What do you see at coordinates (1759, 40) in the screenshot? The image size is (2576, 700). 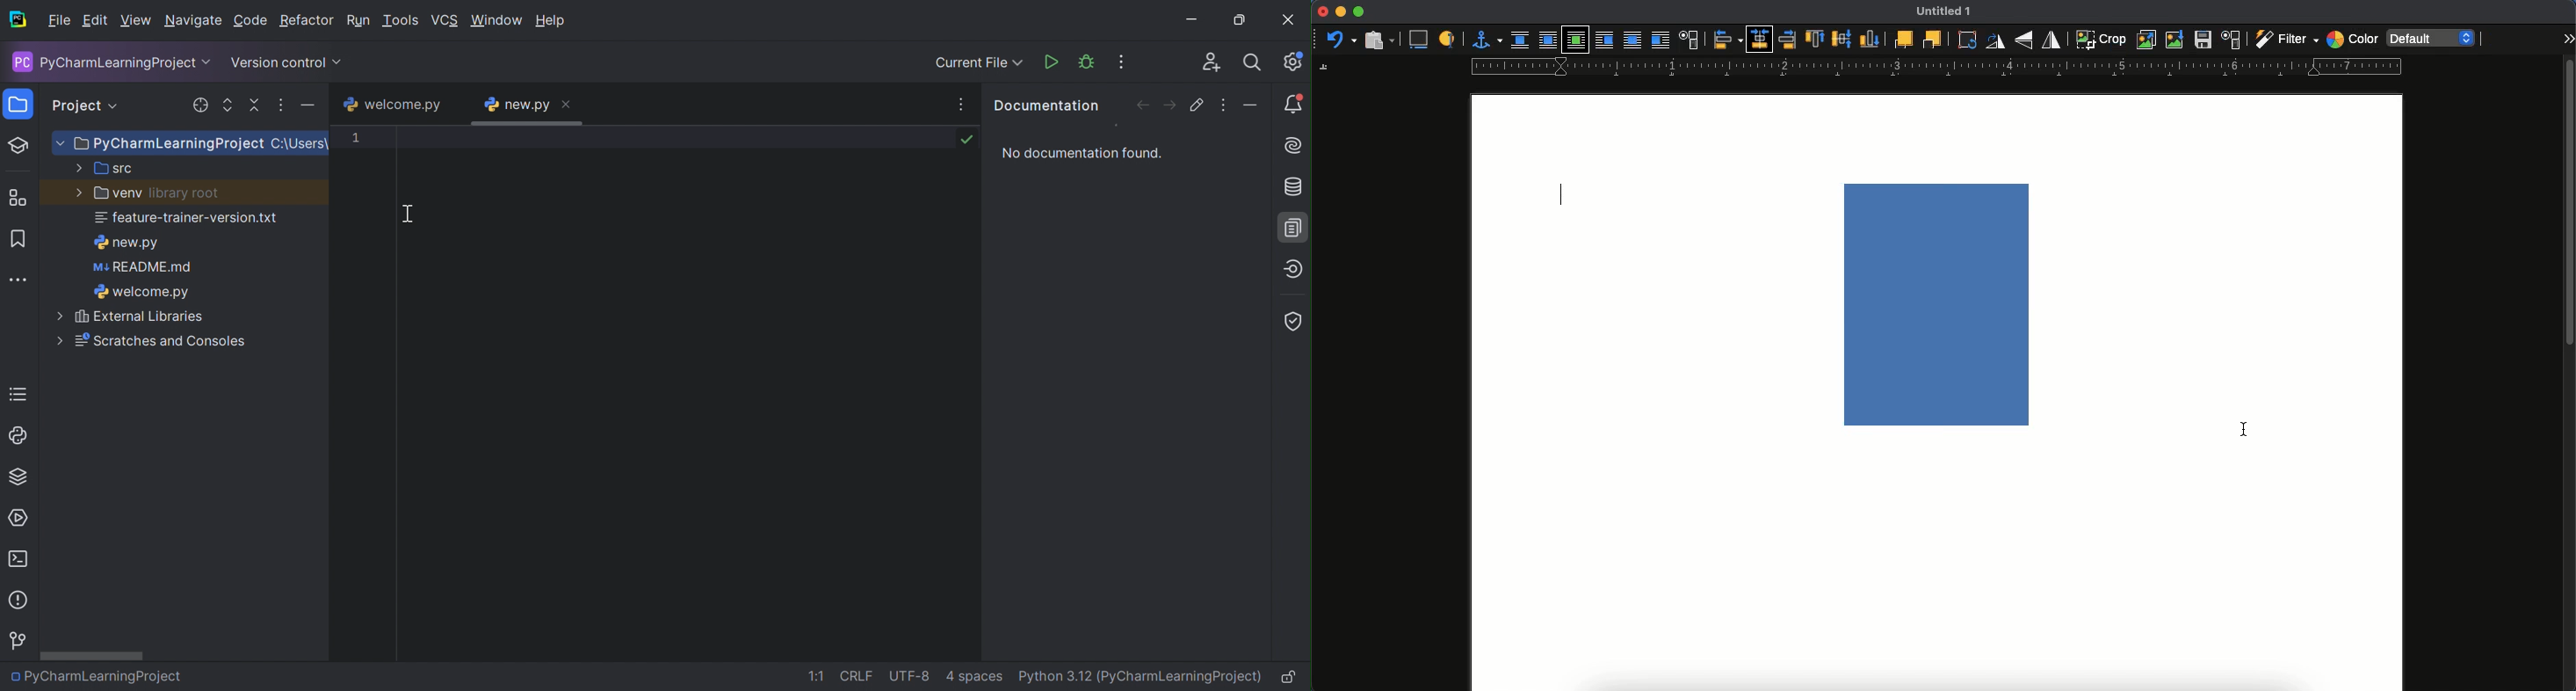 I see `centered` at bounding box center [1759, 40].